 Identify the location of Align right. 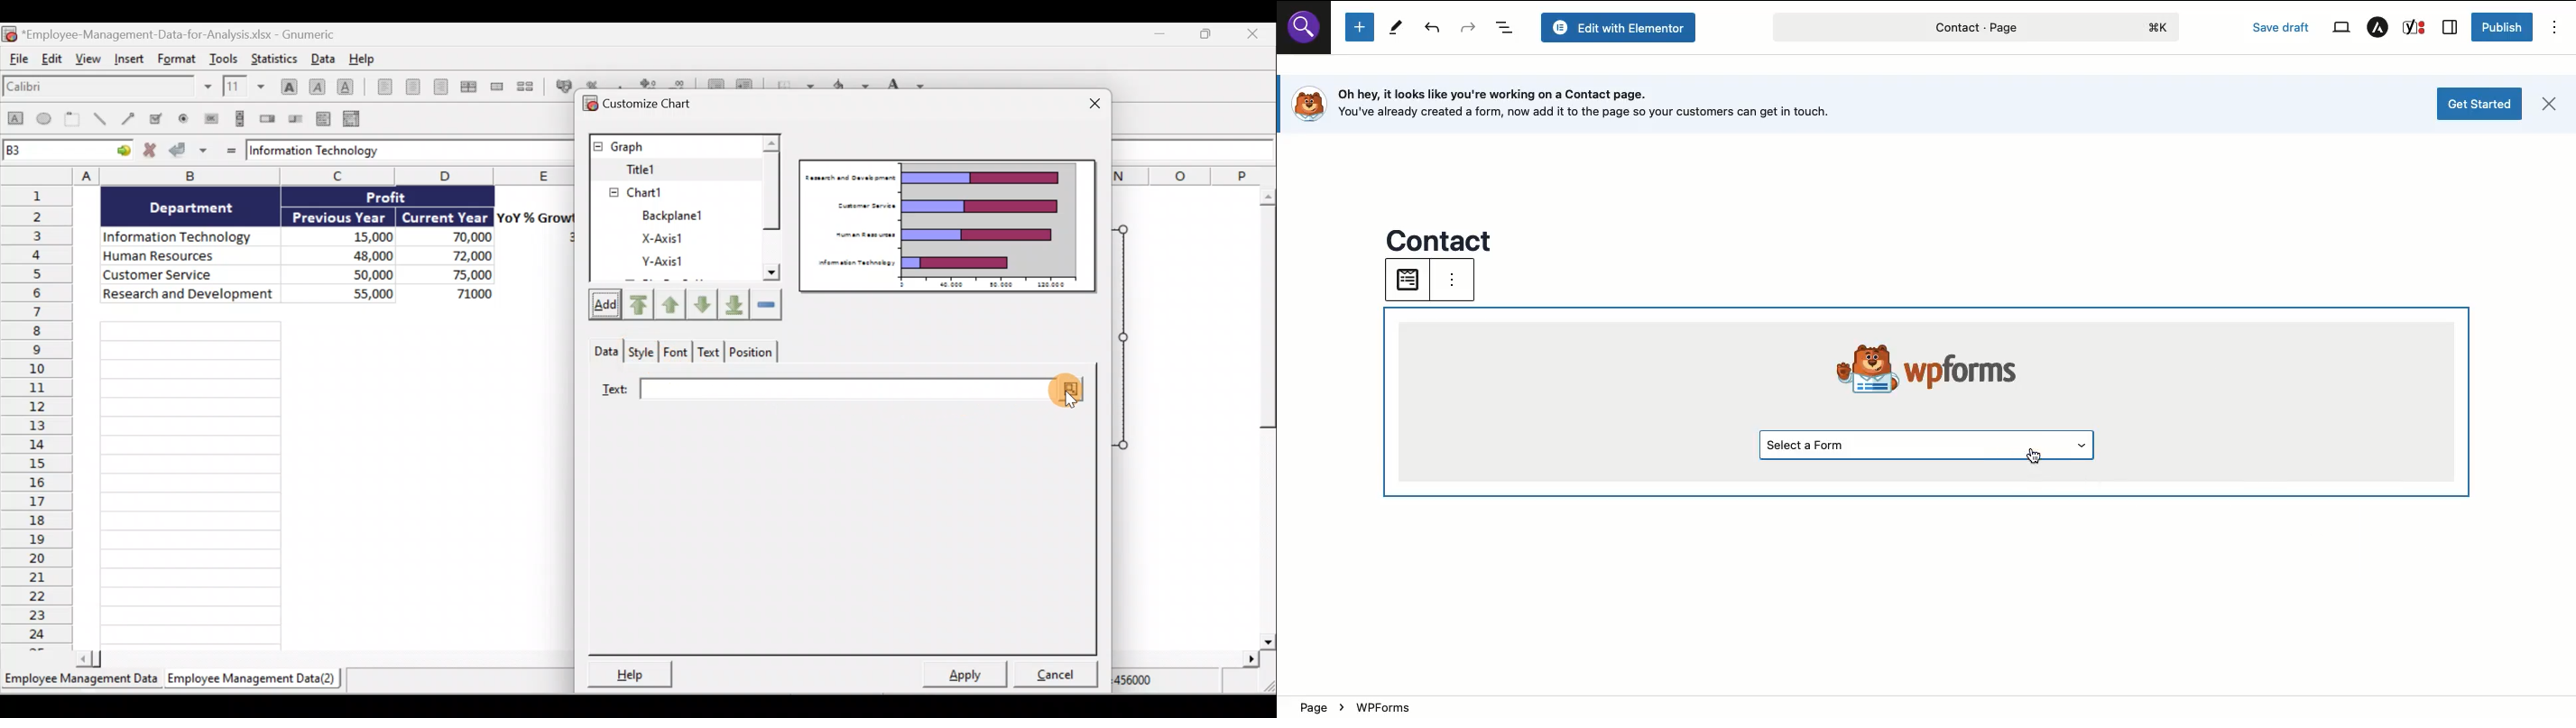
(444, 90).